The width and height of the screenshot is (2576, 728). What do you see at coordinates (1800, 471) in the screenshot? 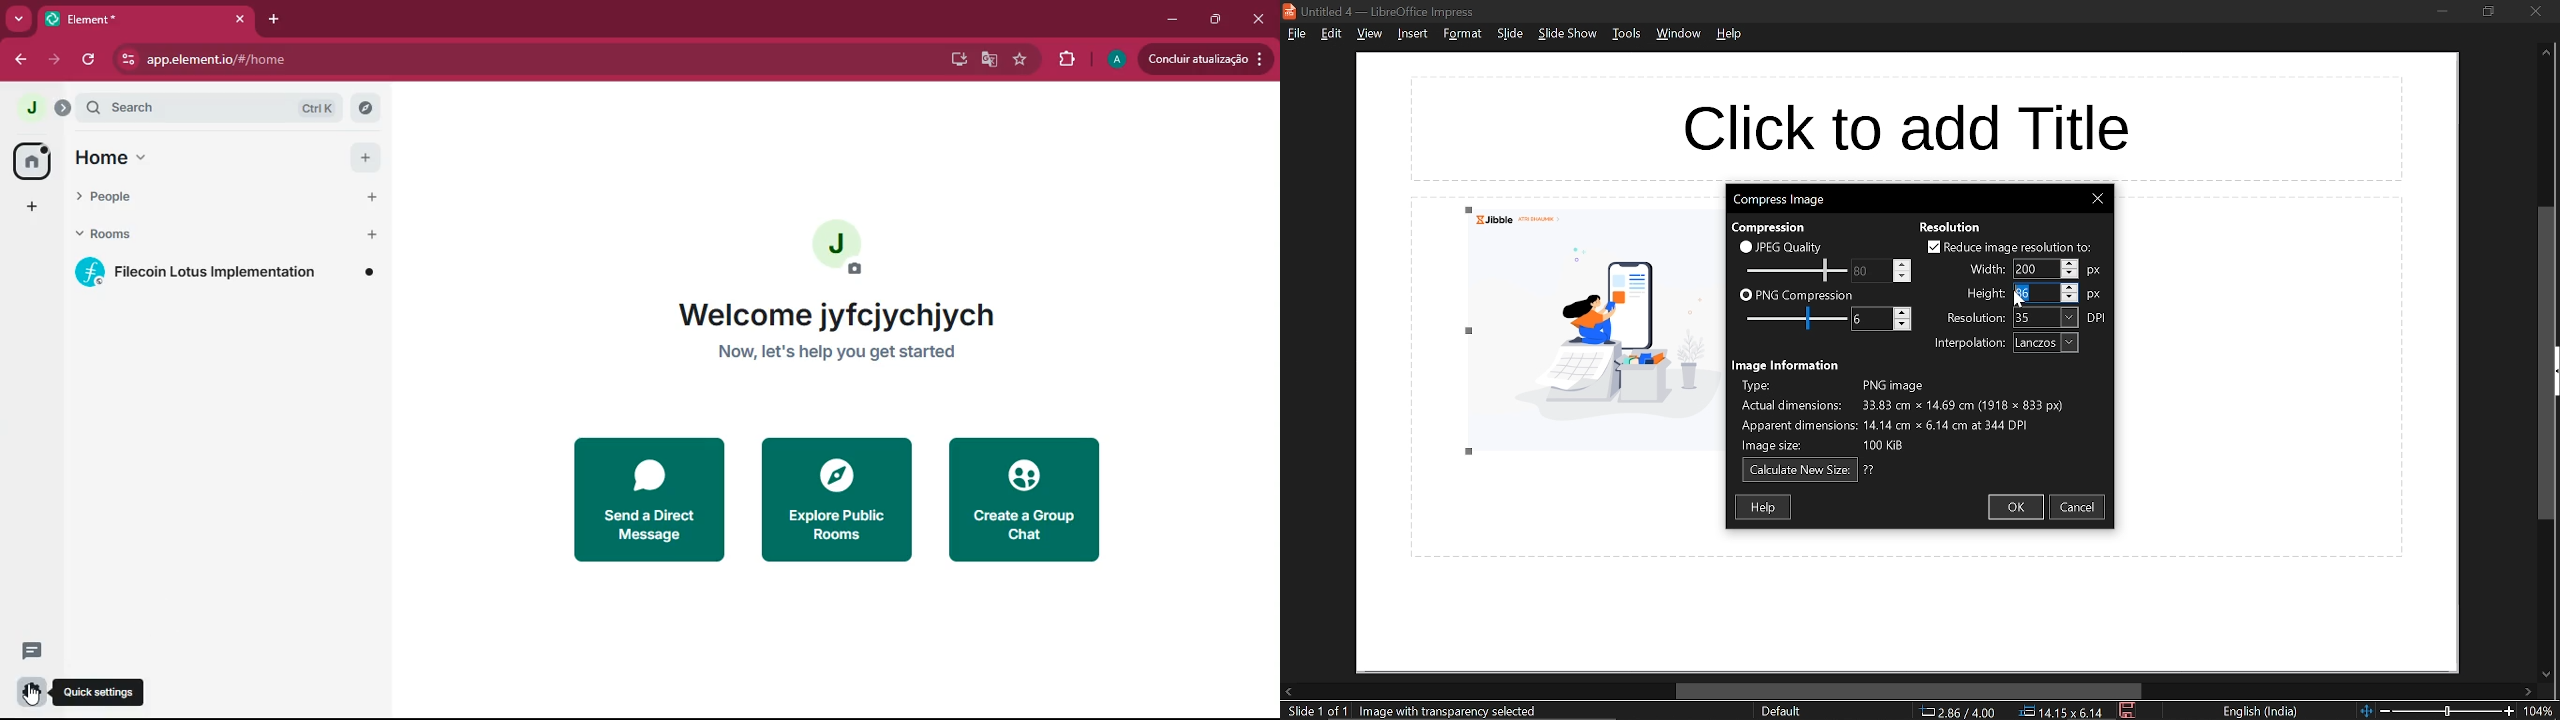
I see `calculate new size` at bounding box center [1800, 471].